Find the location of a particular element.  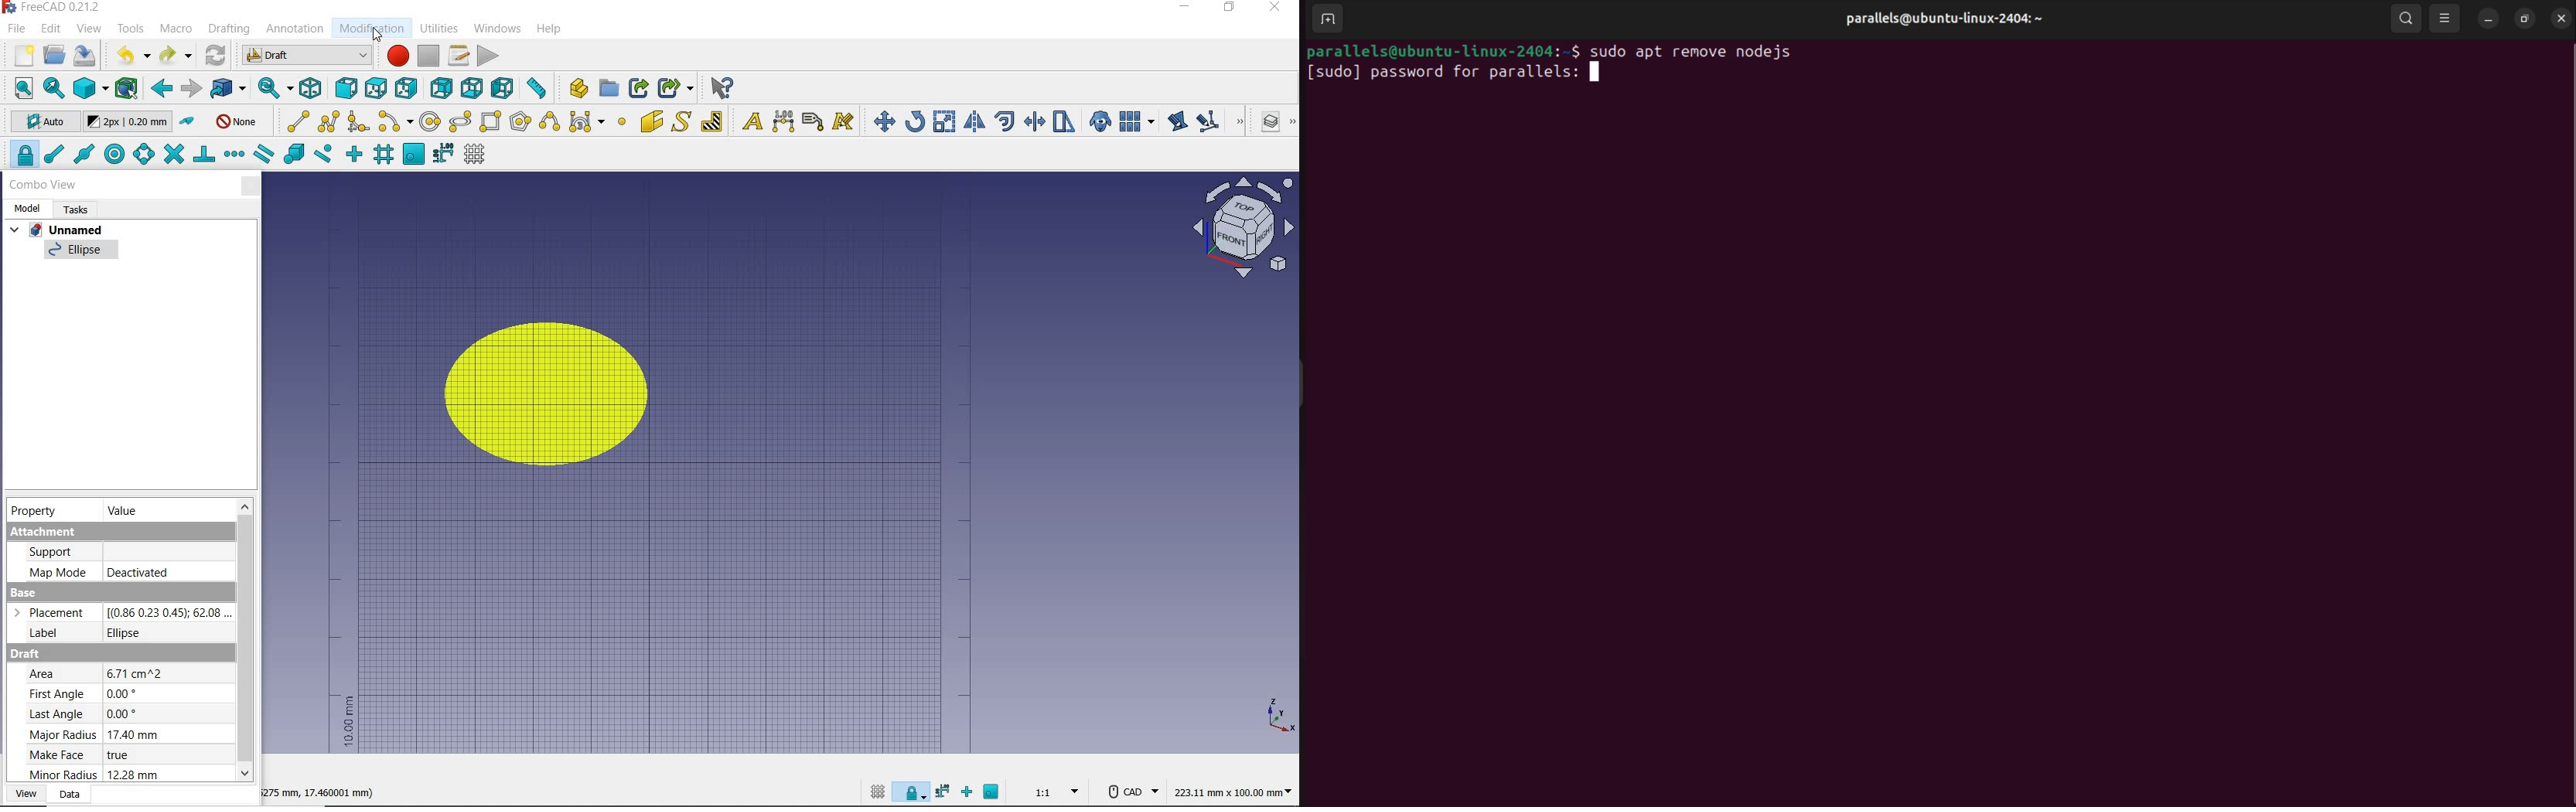

snap intersection is located at coordinates (172, 155).